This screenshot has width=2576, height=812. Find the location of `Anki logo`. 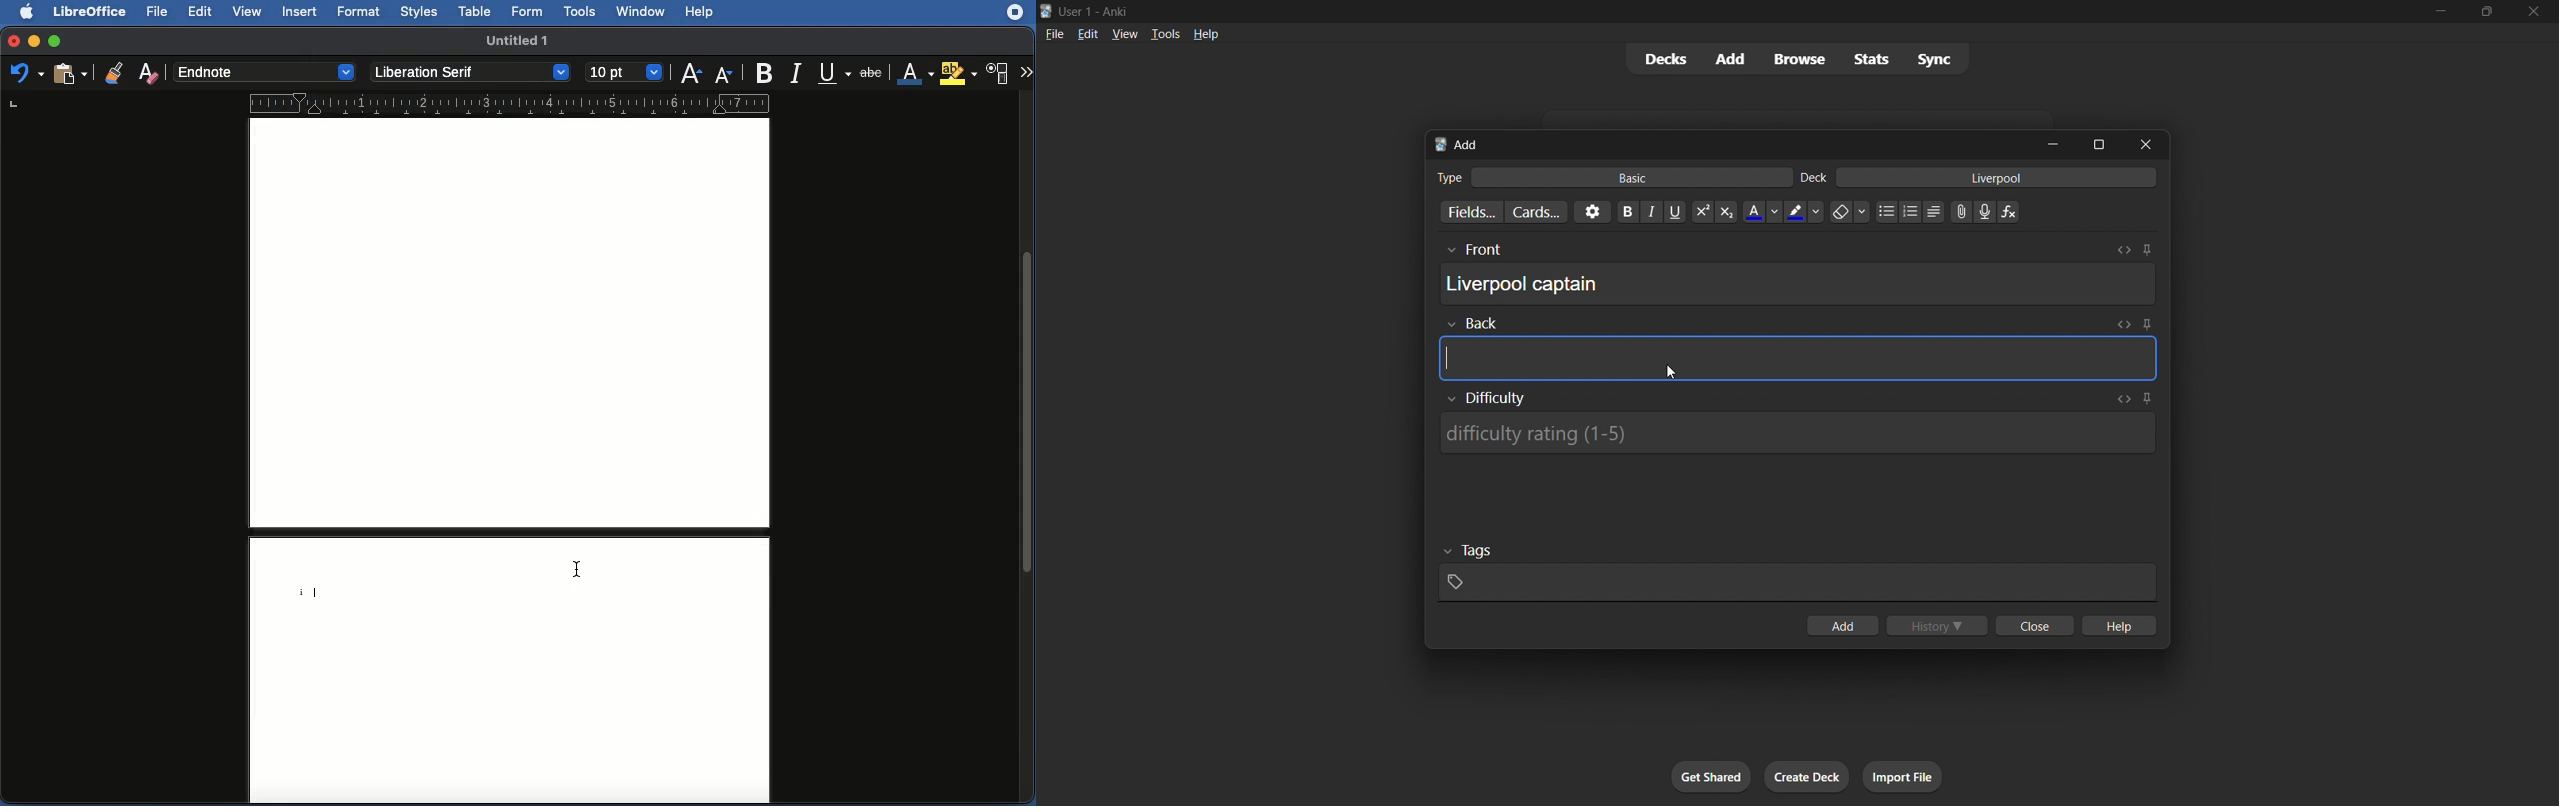

Anki logo is located at coordinates (1441, 144).